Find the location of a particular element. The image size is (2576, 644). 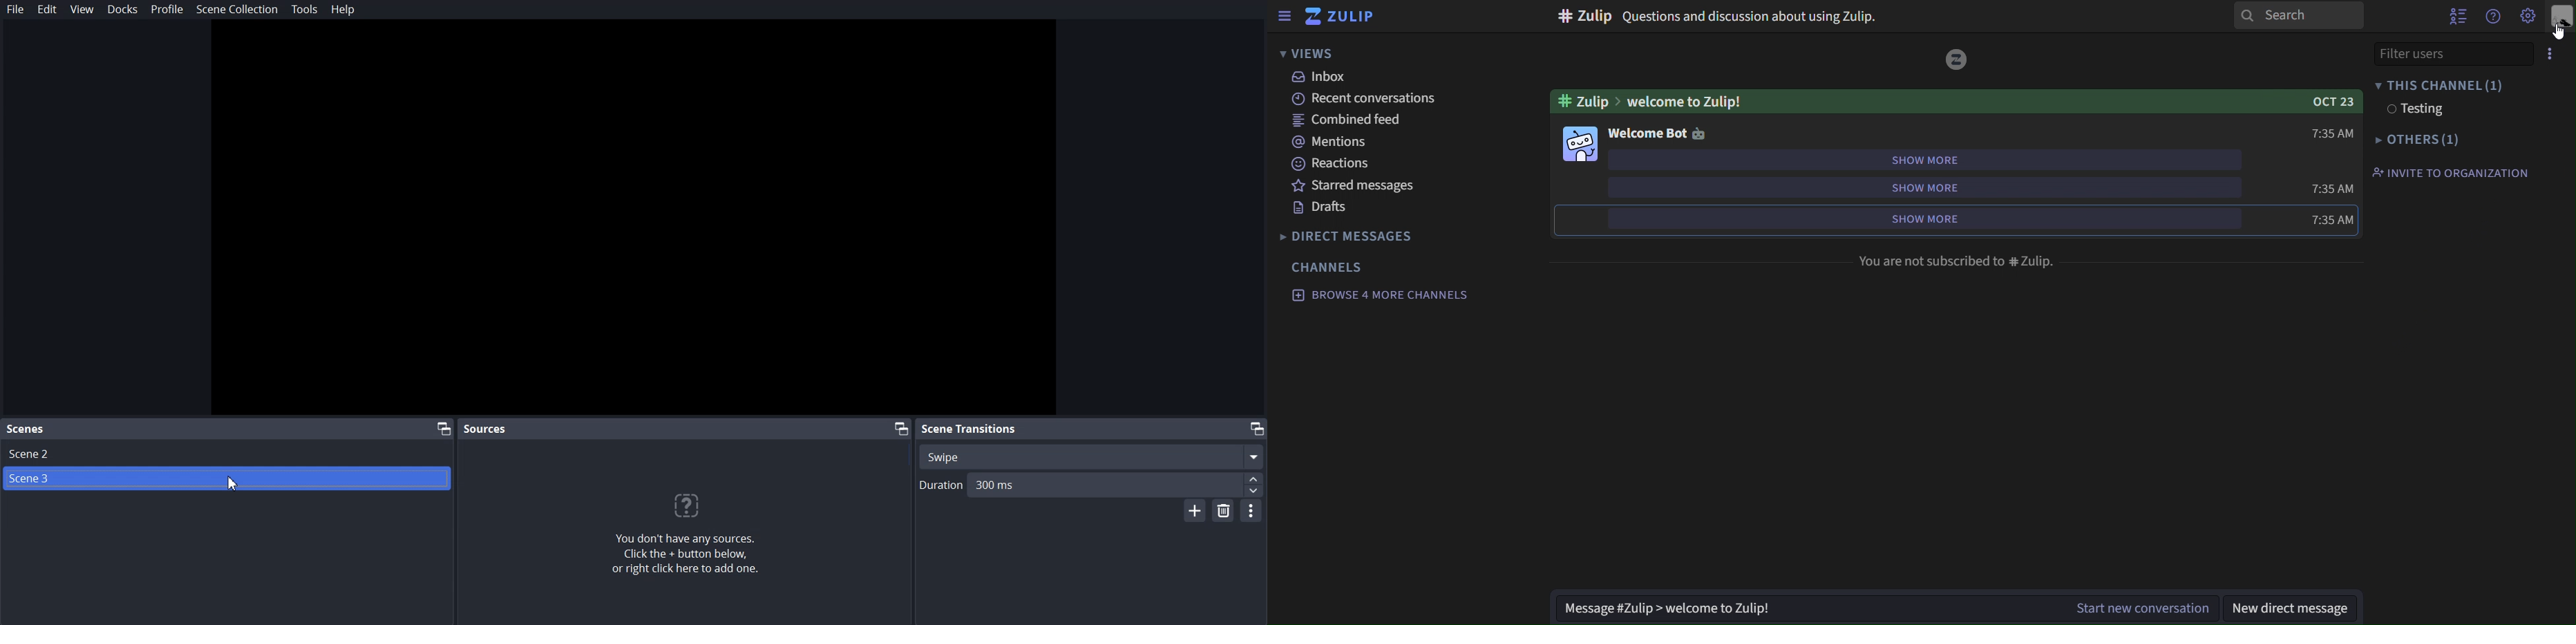

Add Scene Transition is located at coordinates (1195, 511).